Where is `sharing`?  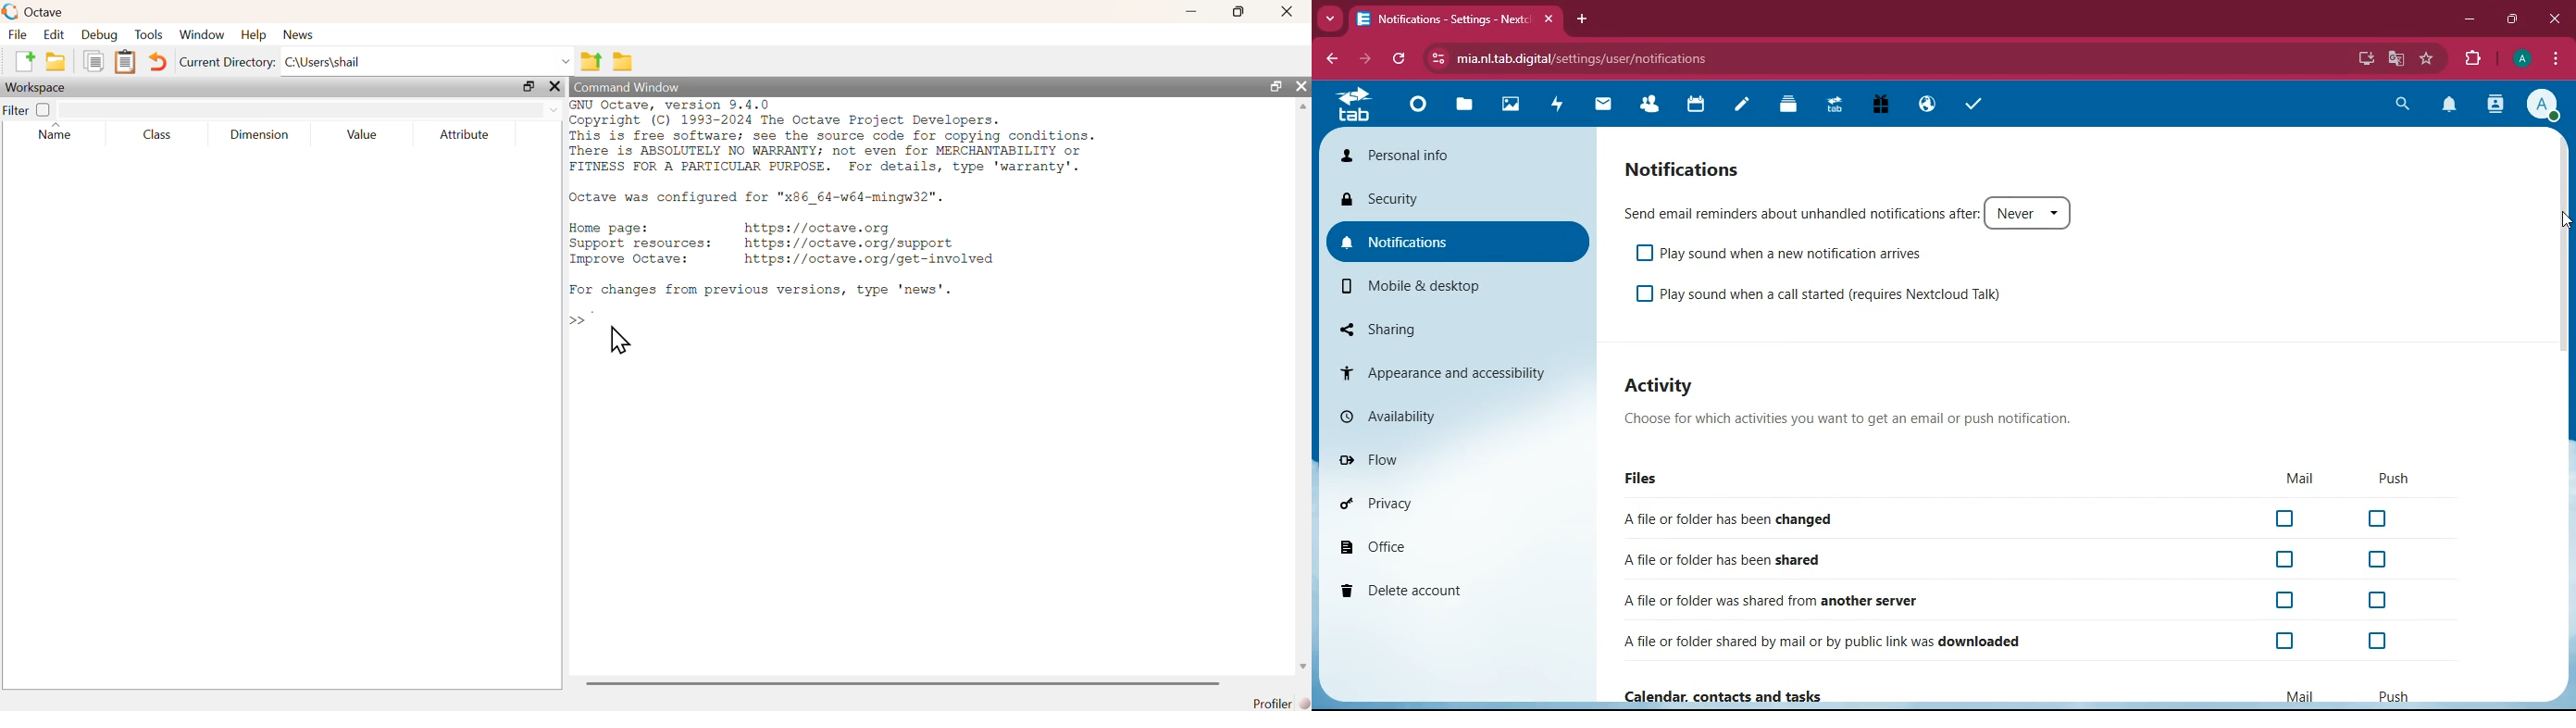
sharing is located at coordinates (1452, 329).